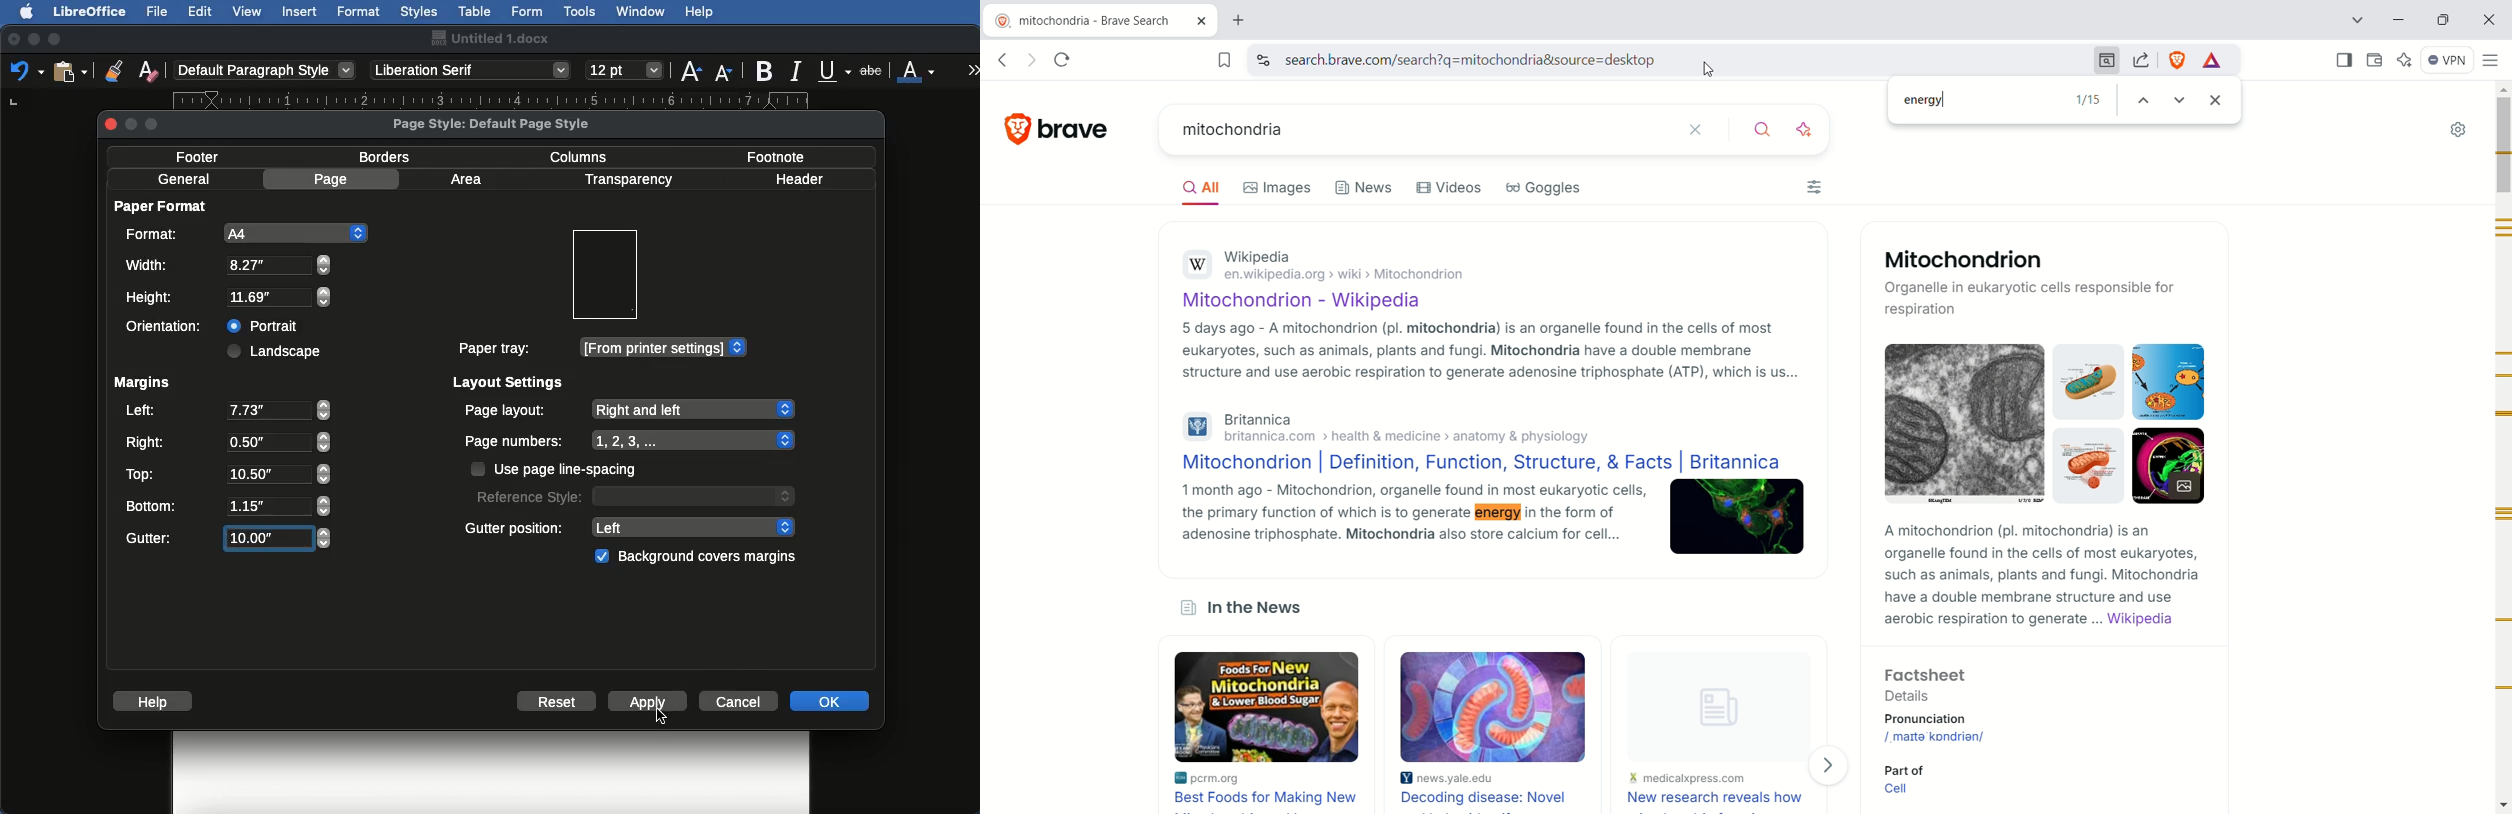 This screenshot has height=840, width=2520. What do you see at coordinates (836, 72) in the screenshot?
I see `Underline` at bounding box center [836, 72].